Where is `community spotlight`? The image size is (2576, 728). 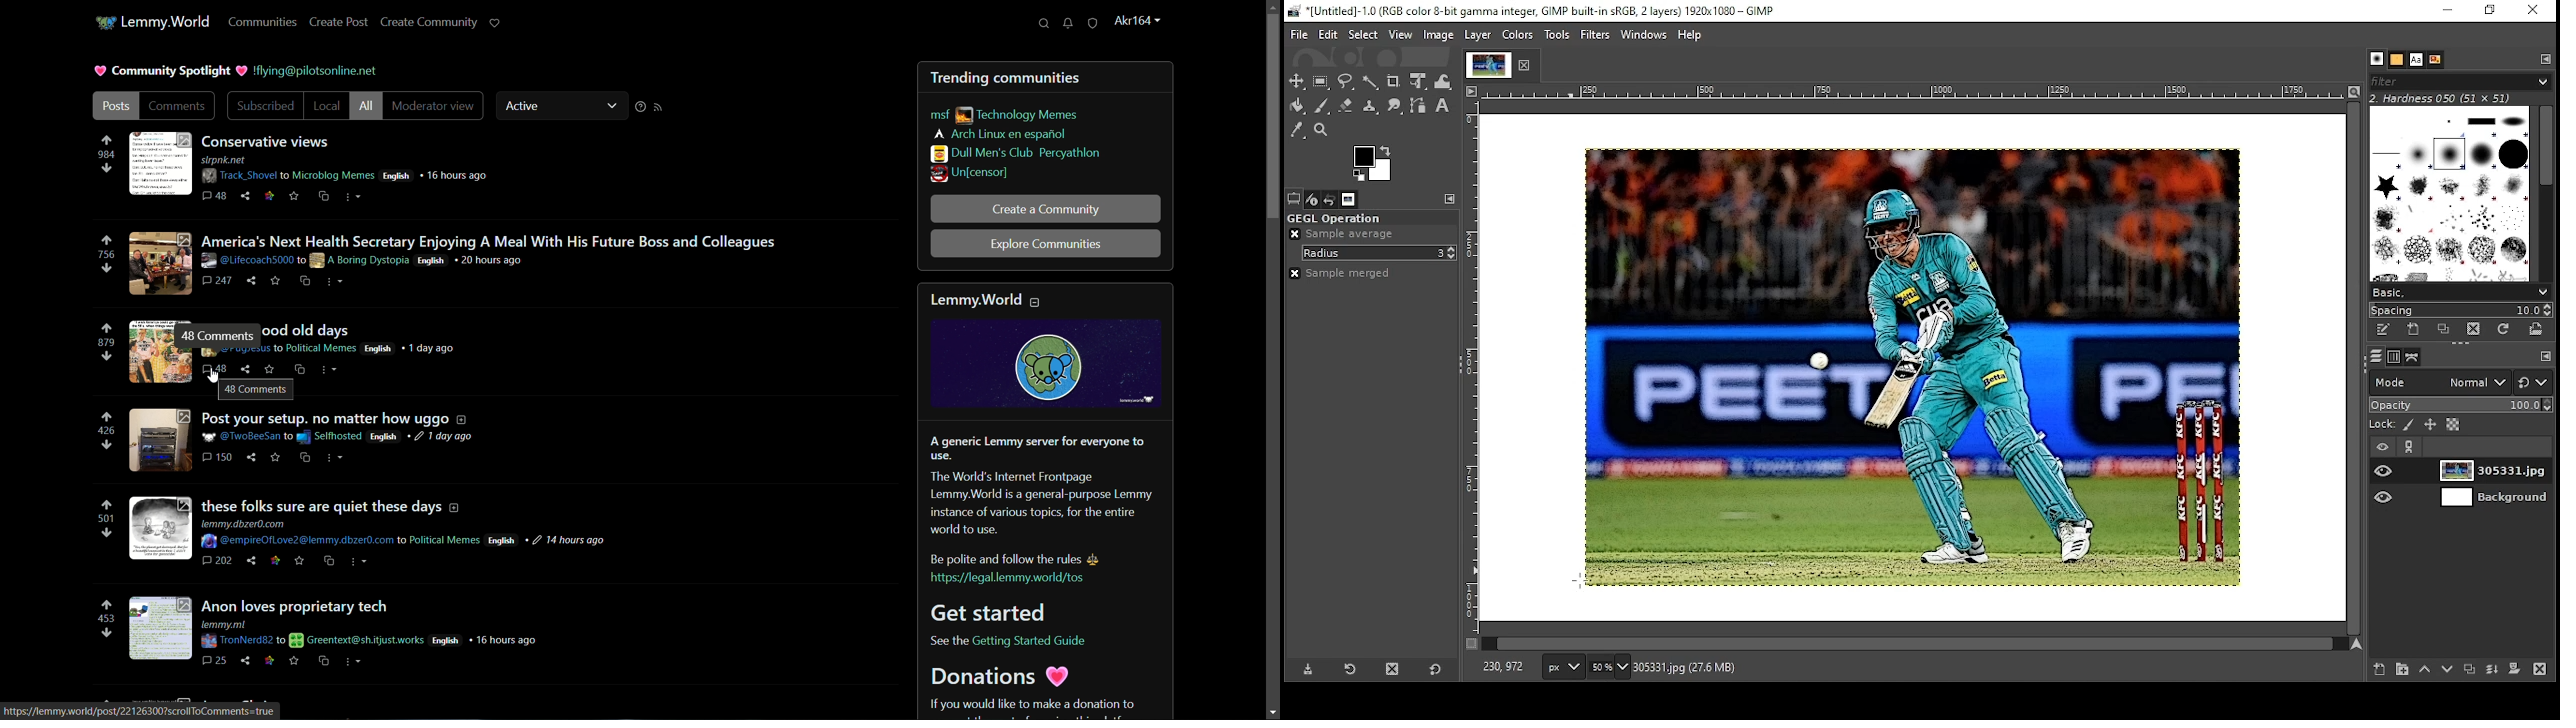
community spotlight is located at coordinates (171, 71).